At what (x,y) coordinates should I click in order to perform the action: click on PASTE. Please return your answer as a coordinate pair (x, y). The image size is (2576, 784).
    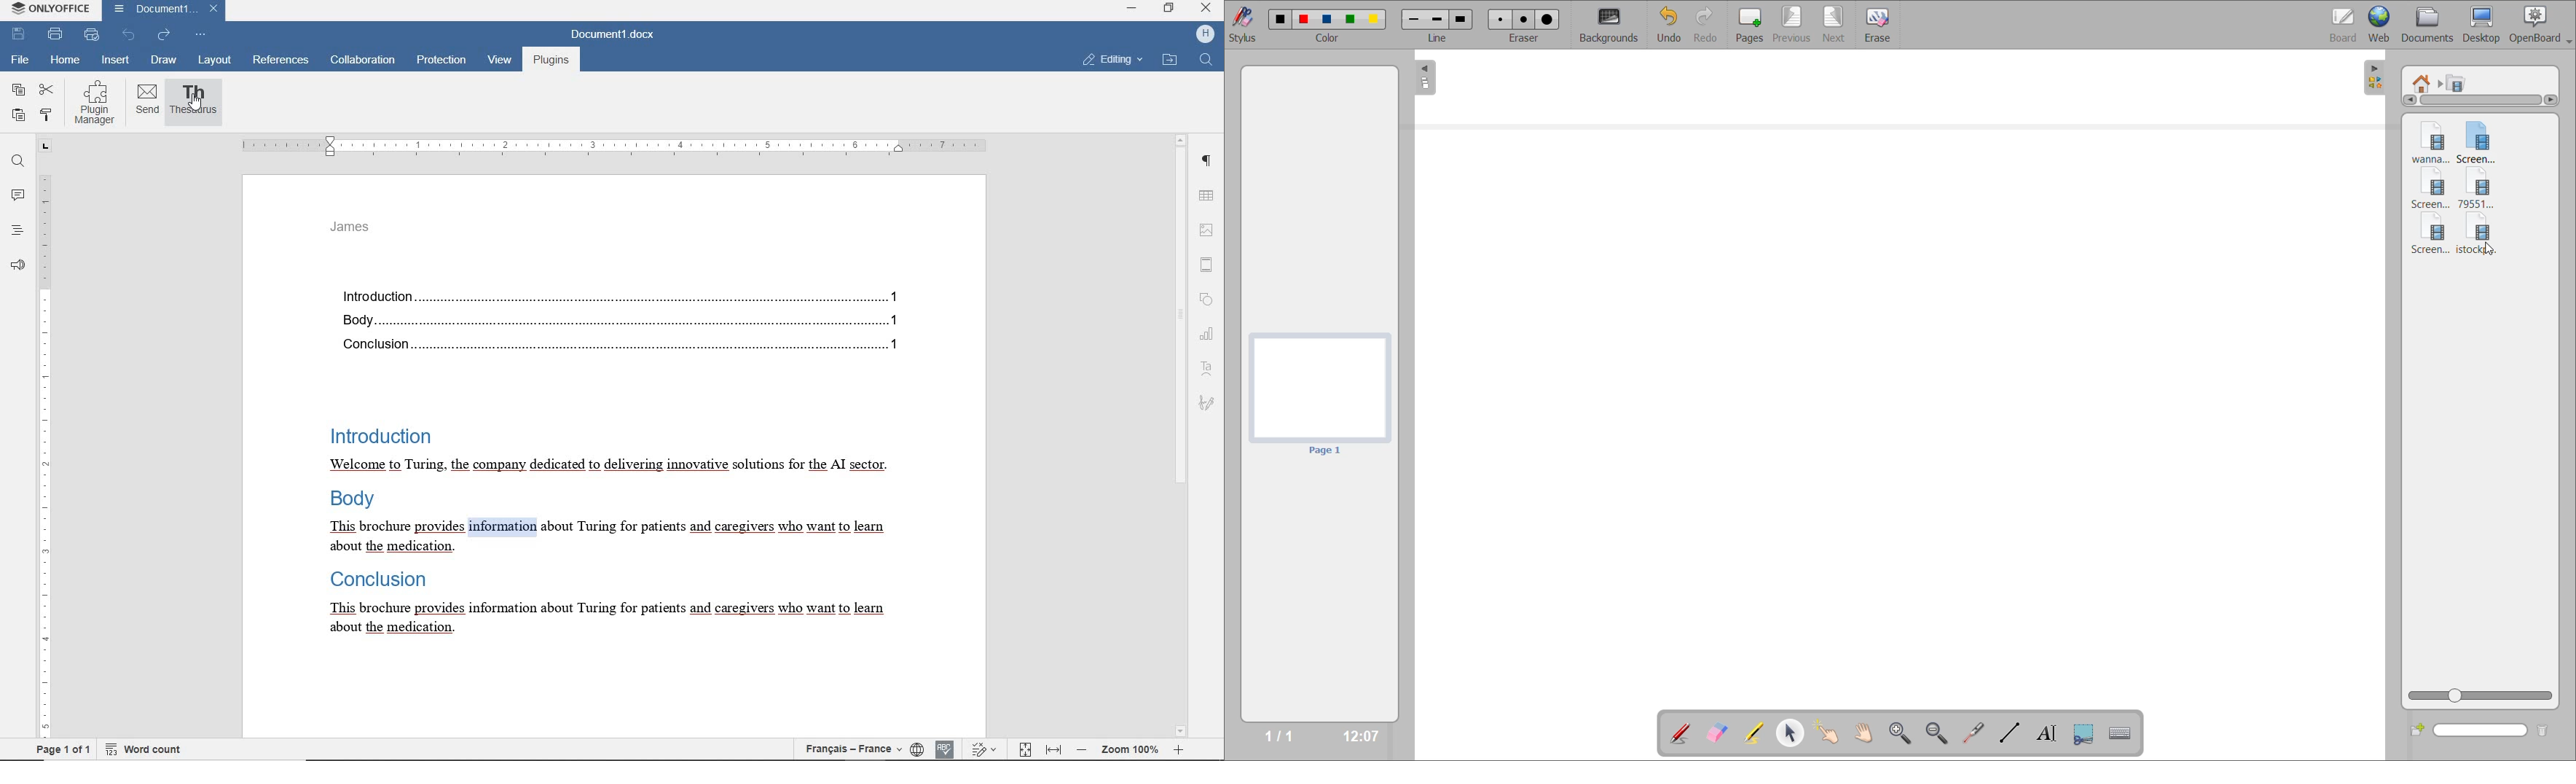
    Looking at the image, I should click on (18, 116).